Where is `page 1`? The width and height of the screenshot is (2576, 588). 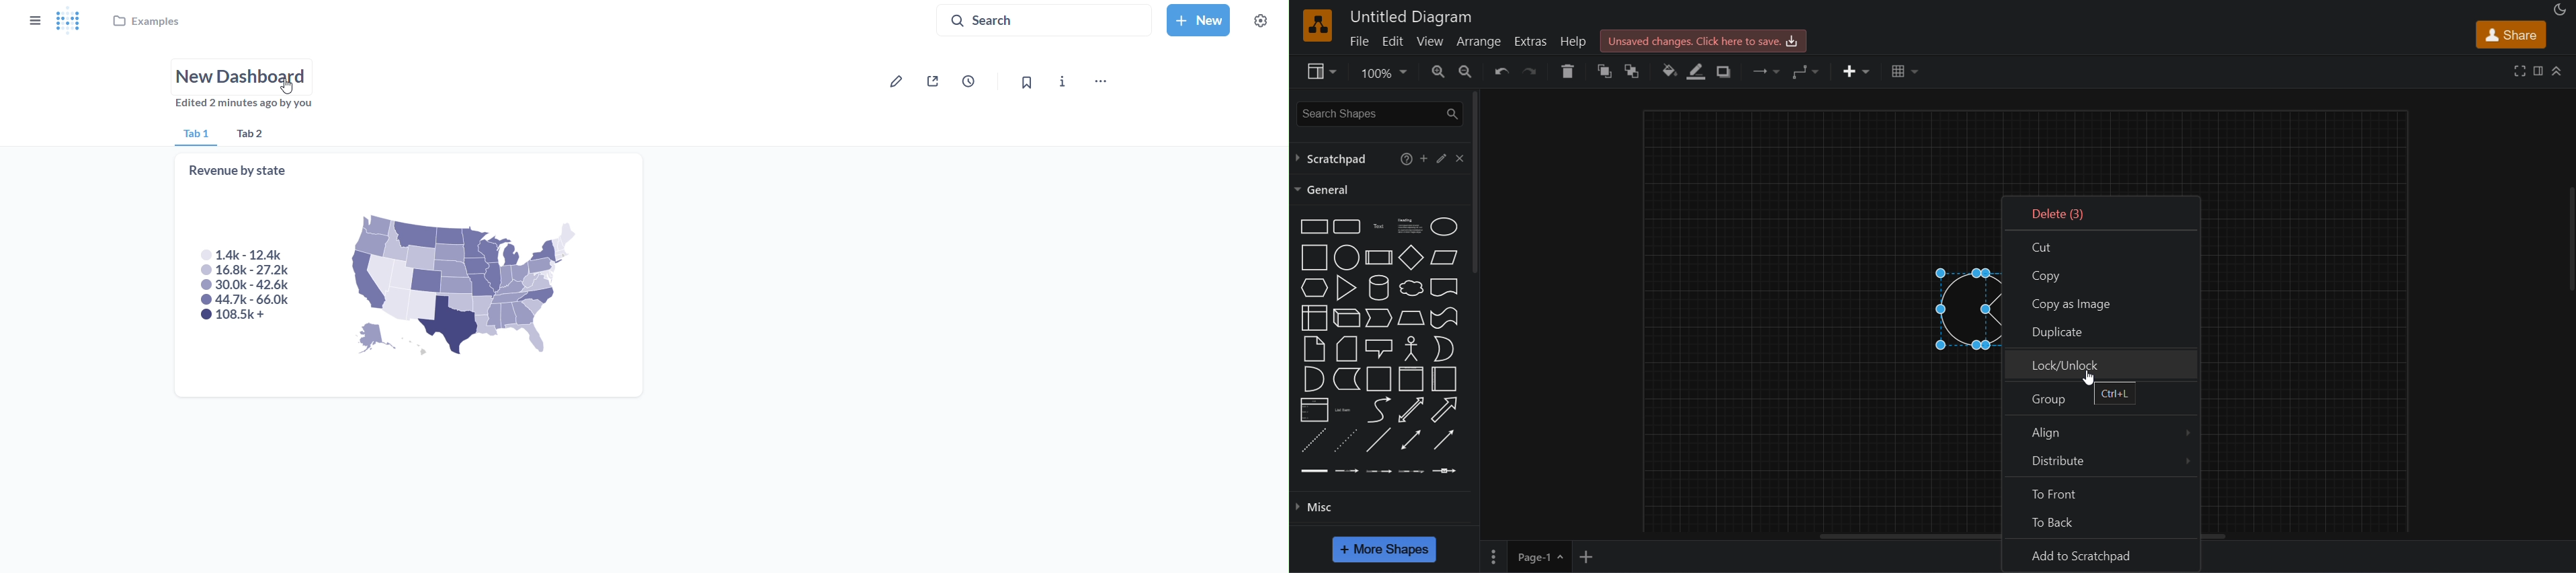 page 1 is located at coordinates (1540, 556).